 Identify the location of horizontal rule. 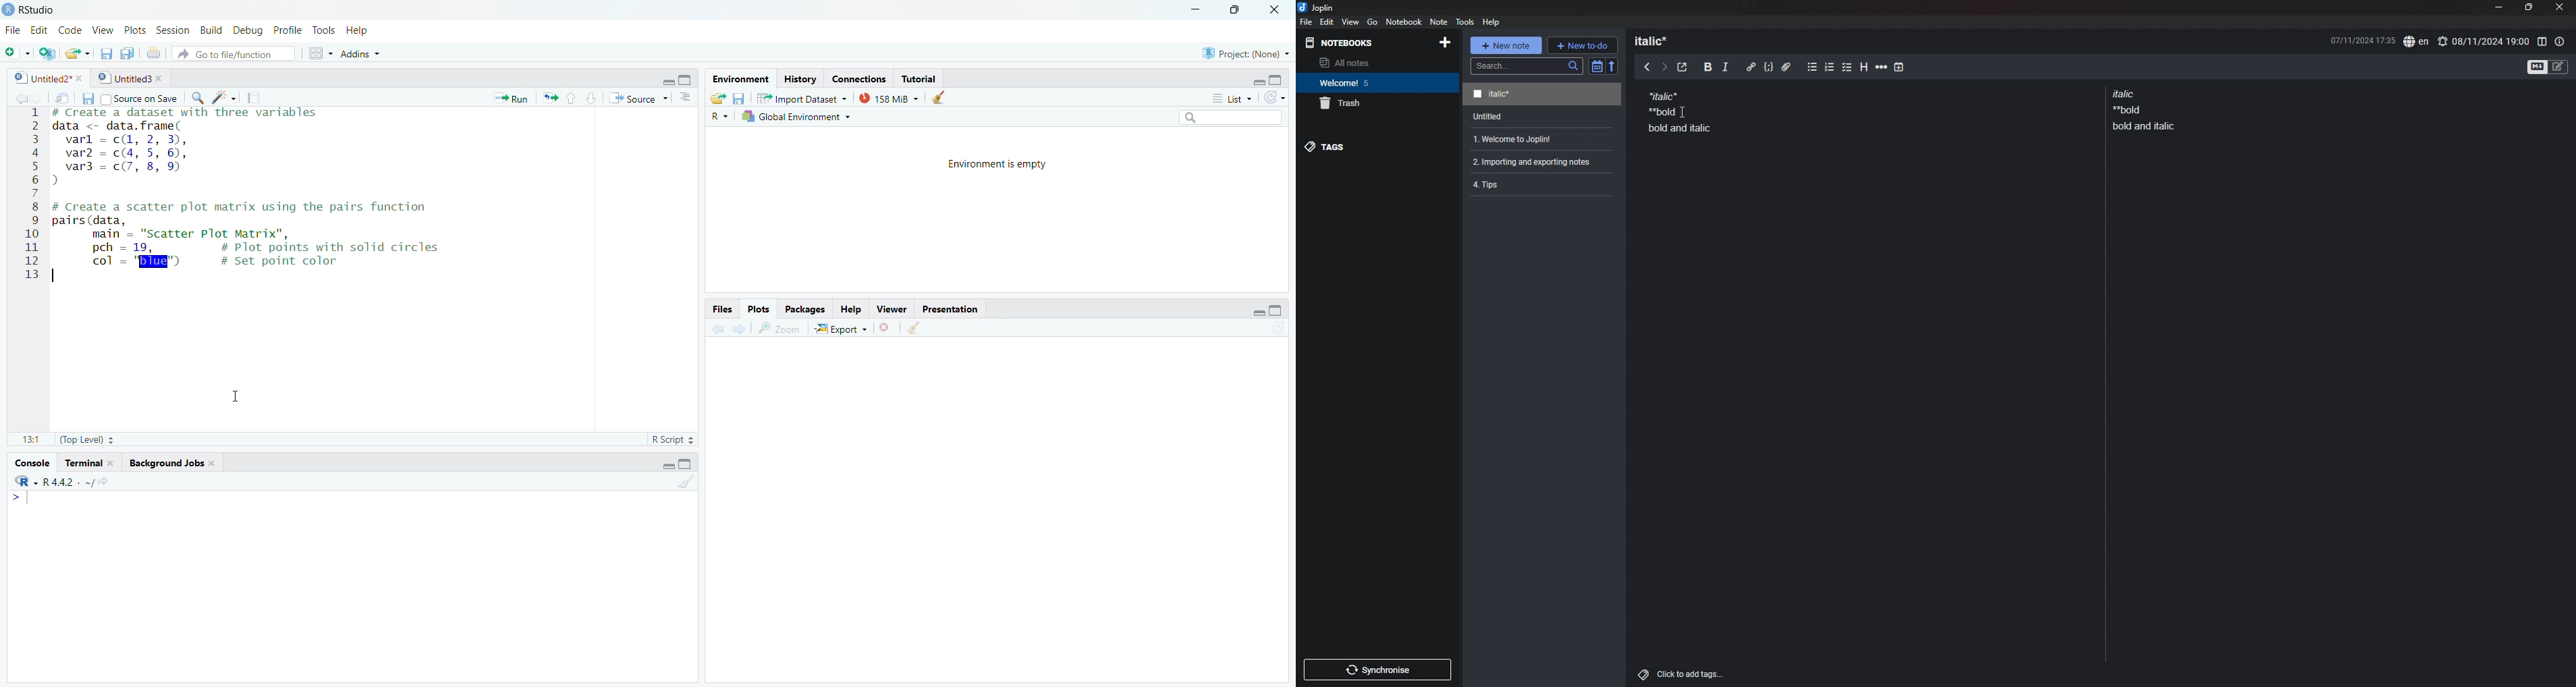
(1881, 69).